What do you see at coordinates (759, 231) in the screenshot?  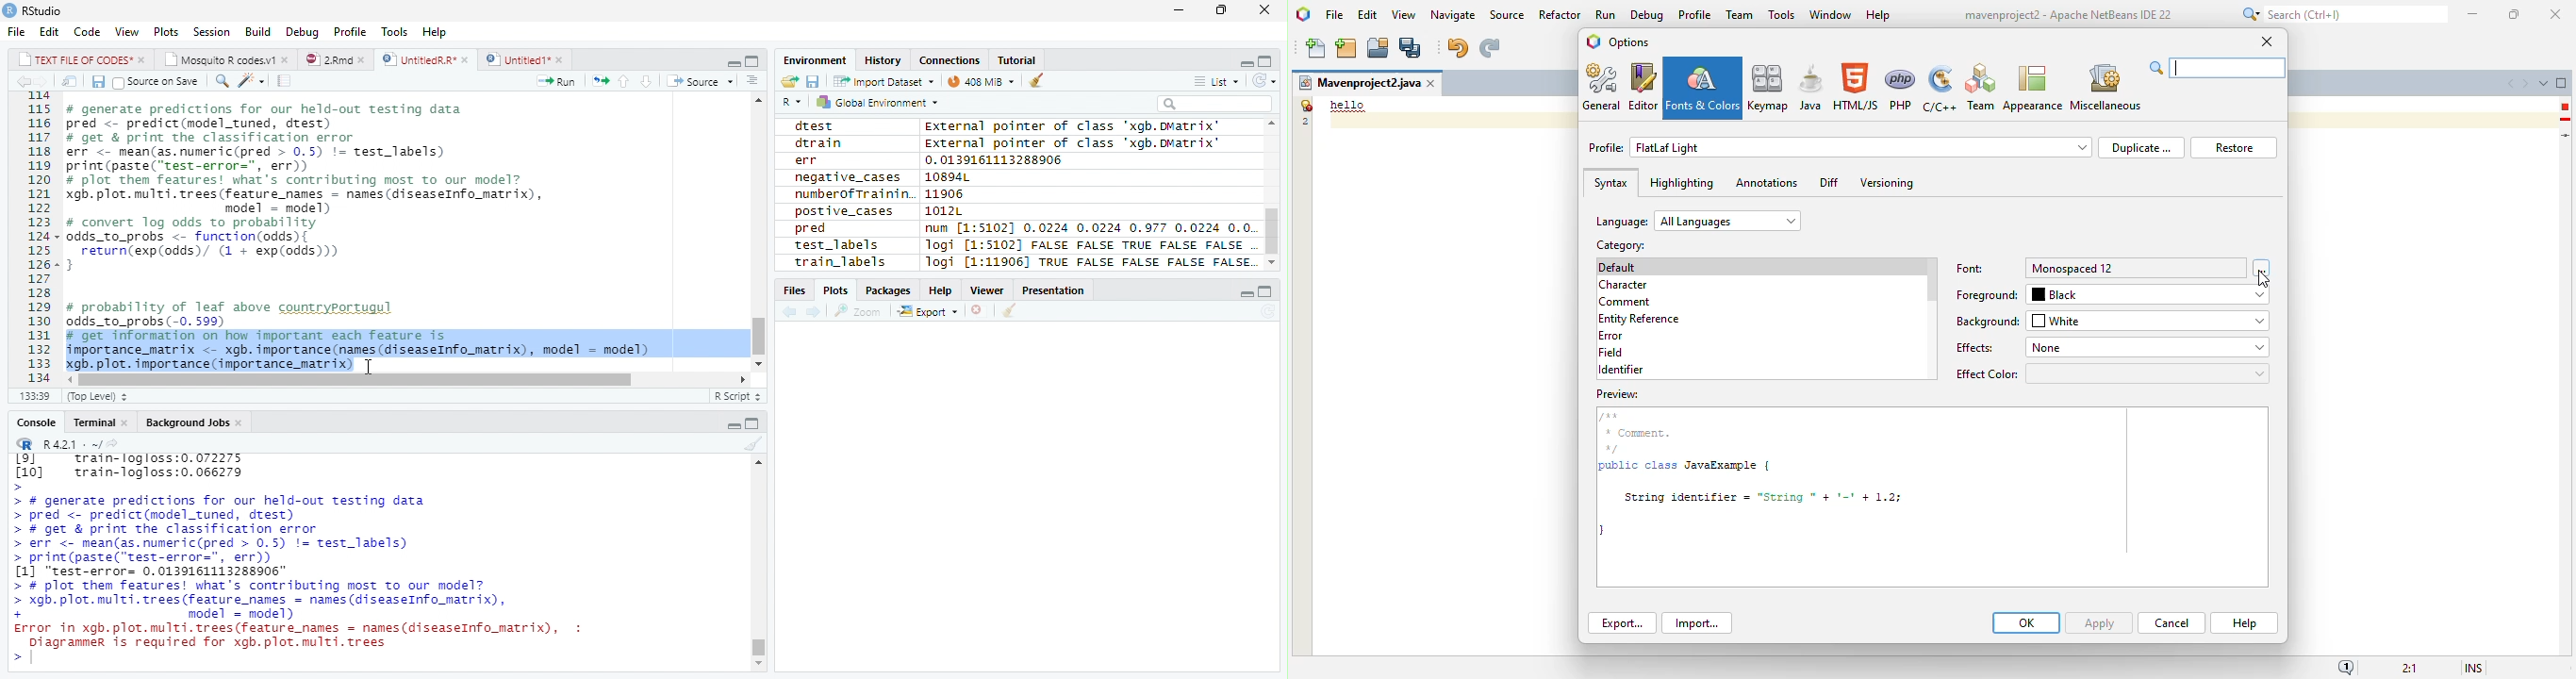 I see `Scroll` at bounding box center [759, 231].